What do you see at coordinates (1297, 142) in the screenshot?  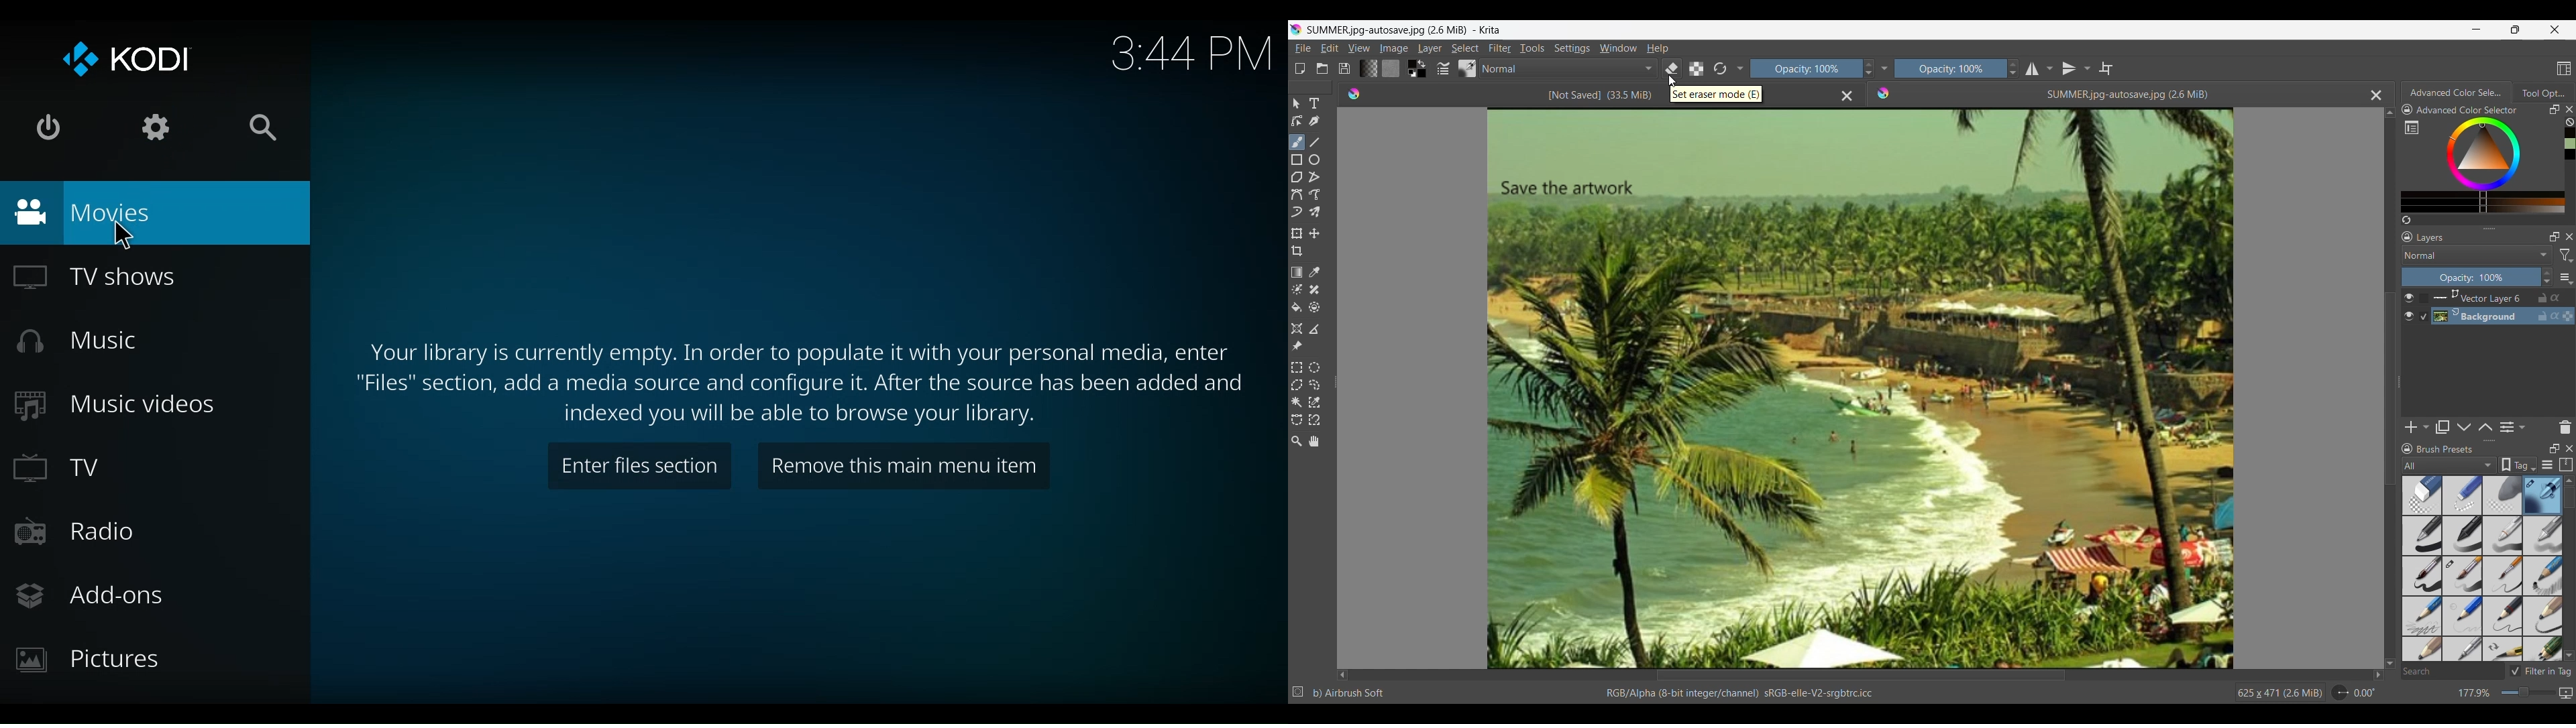 I see `Freehand brush tool, current selection` at bounding box center [1297, 142].